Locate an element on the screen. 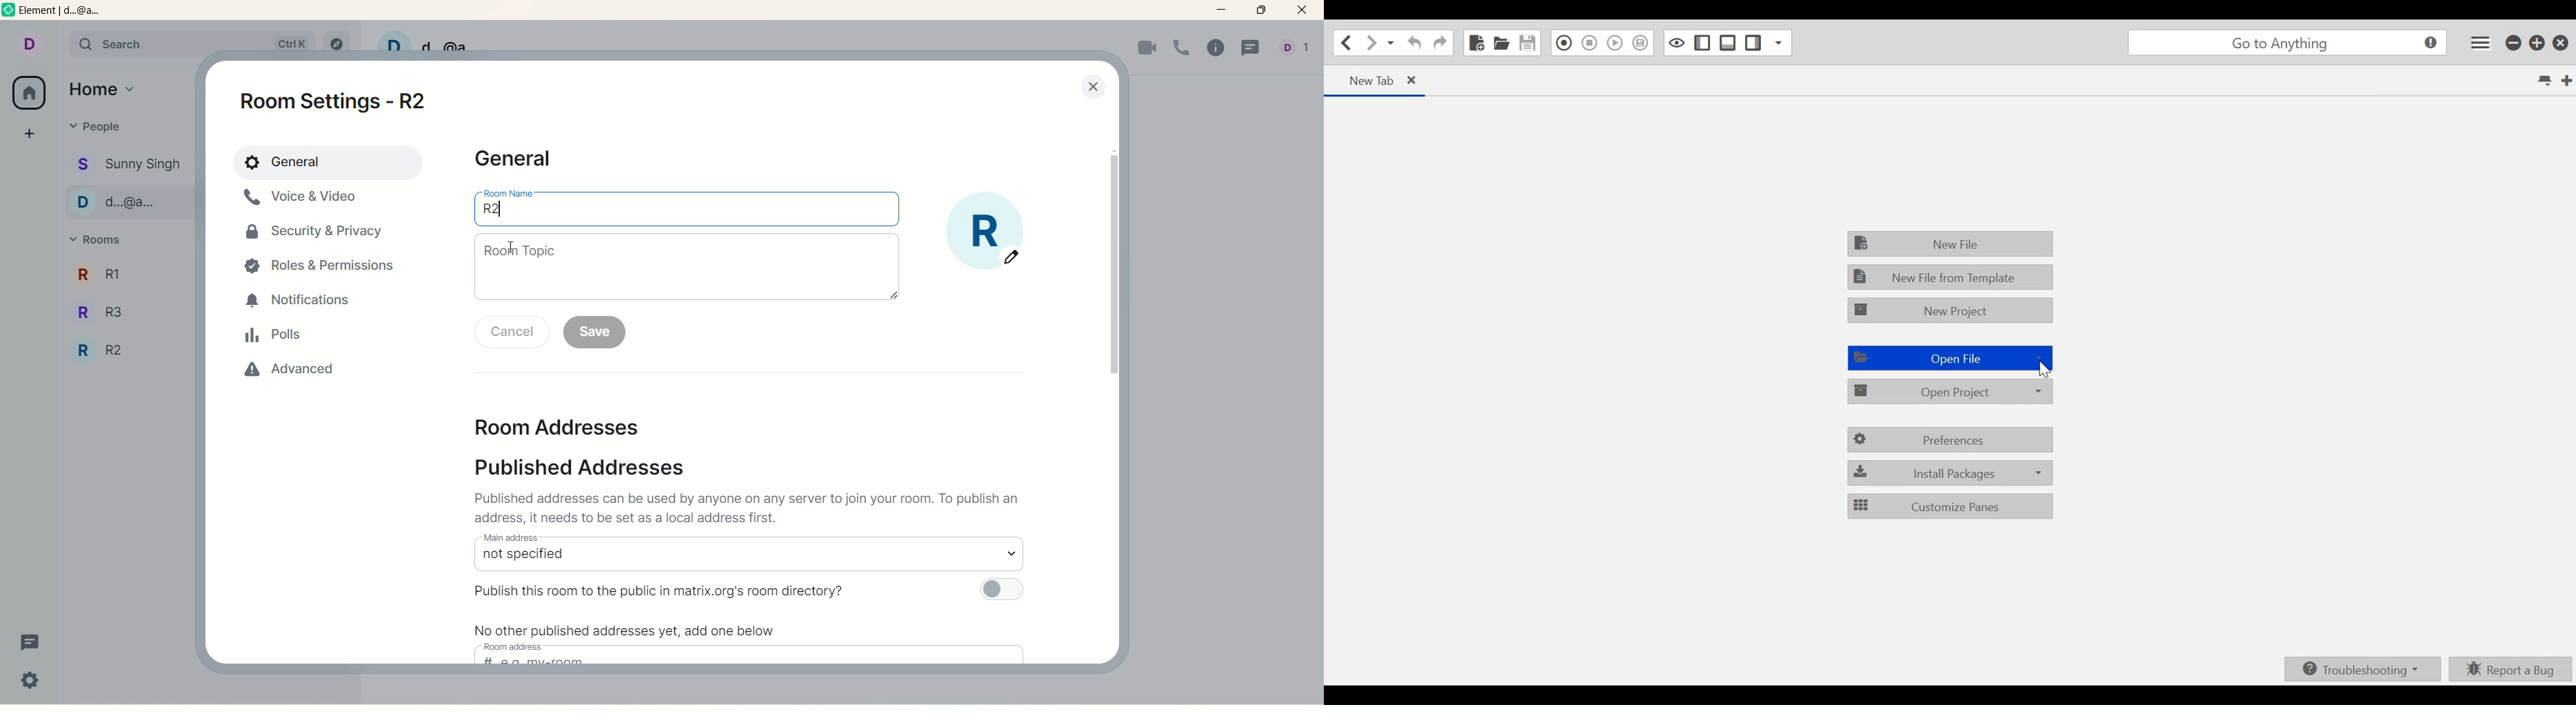 Image resolution: width=2576 pixels, height=728 pixels. text is located at coordinates (752, 510).